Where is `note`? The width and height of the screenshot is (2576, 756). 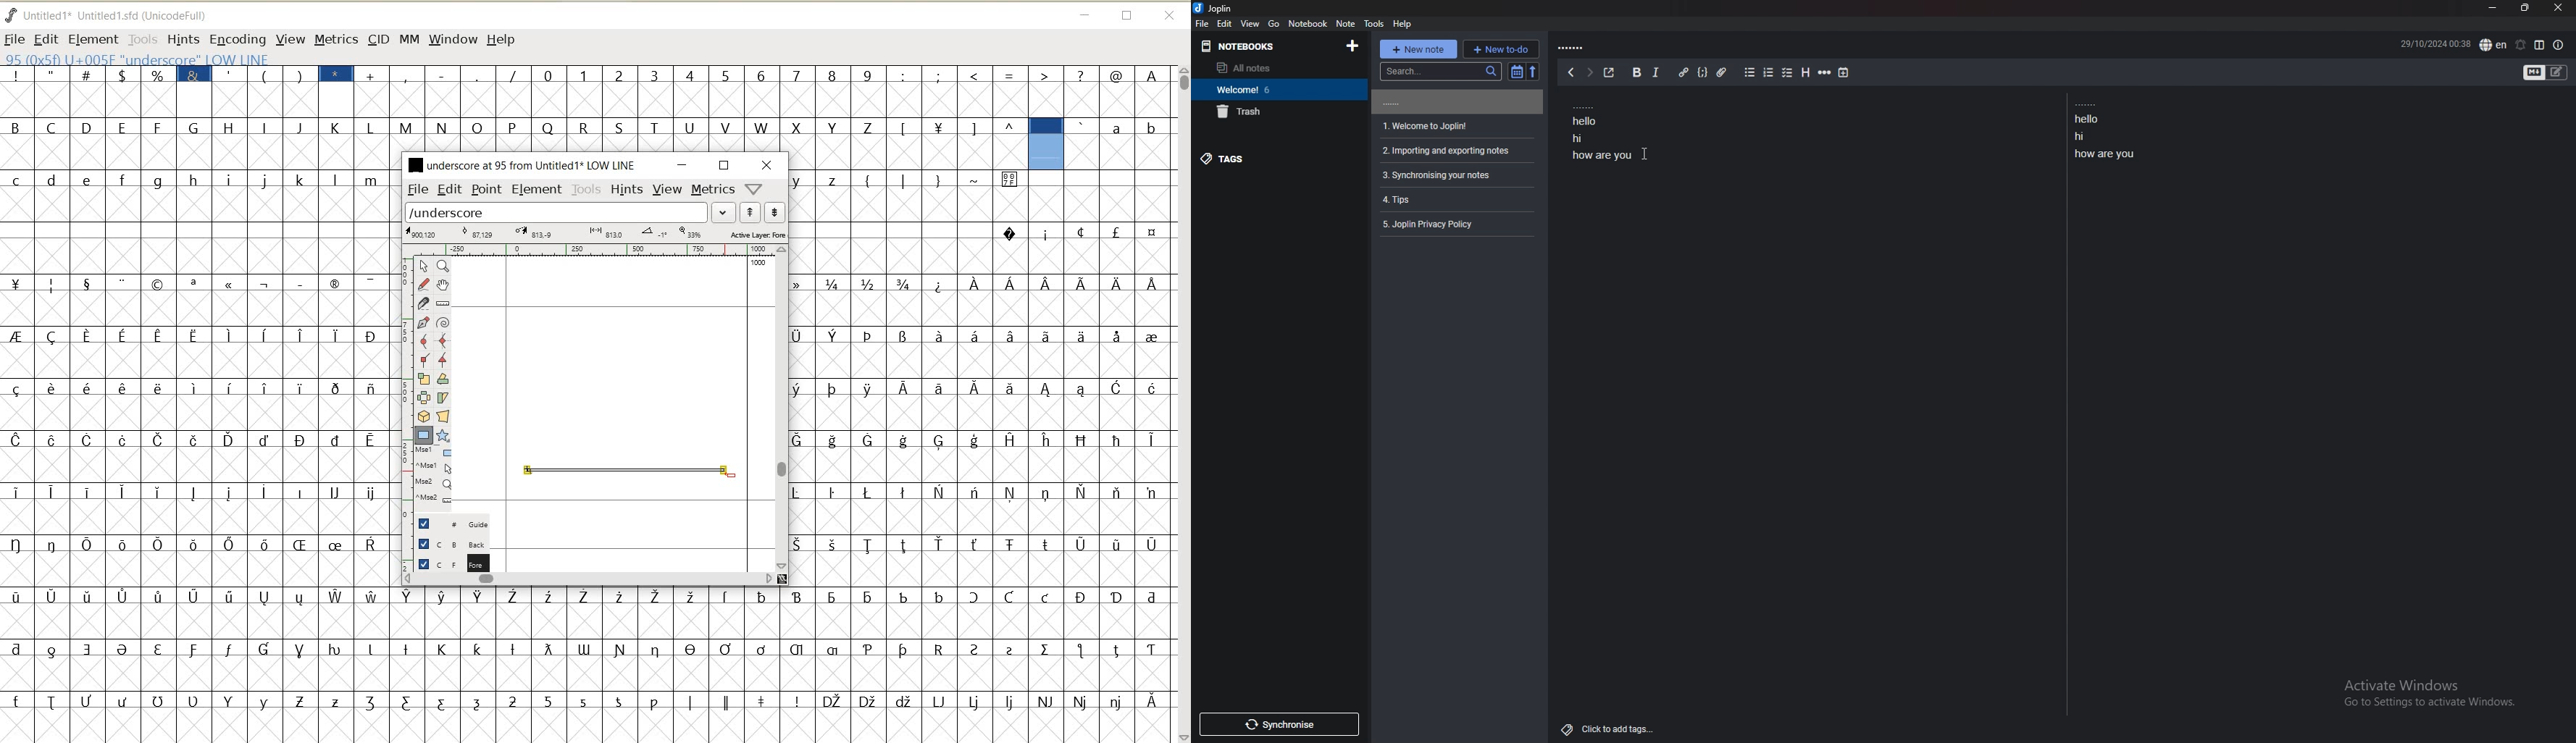
note is located at coordinates (1455, 126).